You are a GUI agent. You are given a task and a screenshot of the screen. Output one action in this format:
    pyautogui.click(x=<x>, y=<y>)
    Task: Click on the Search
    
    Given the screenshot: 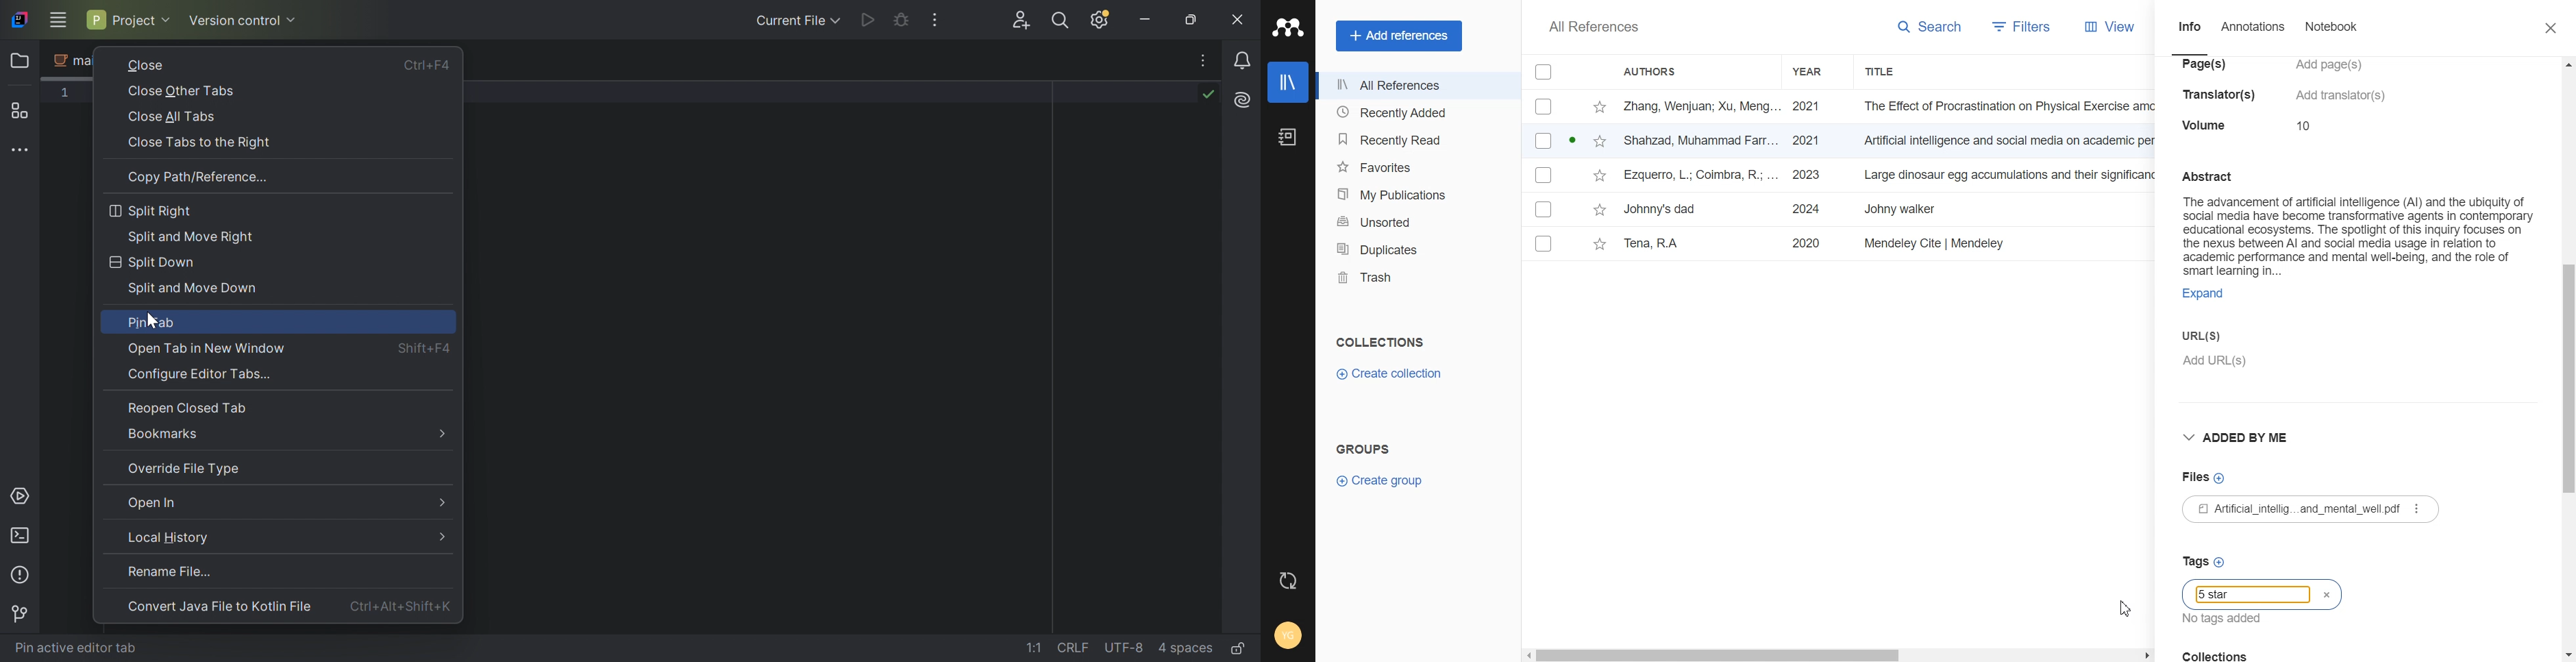 What is the action you would take?
    pyautogui.click(x=1924, y=29)
    